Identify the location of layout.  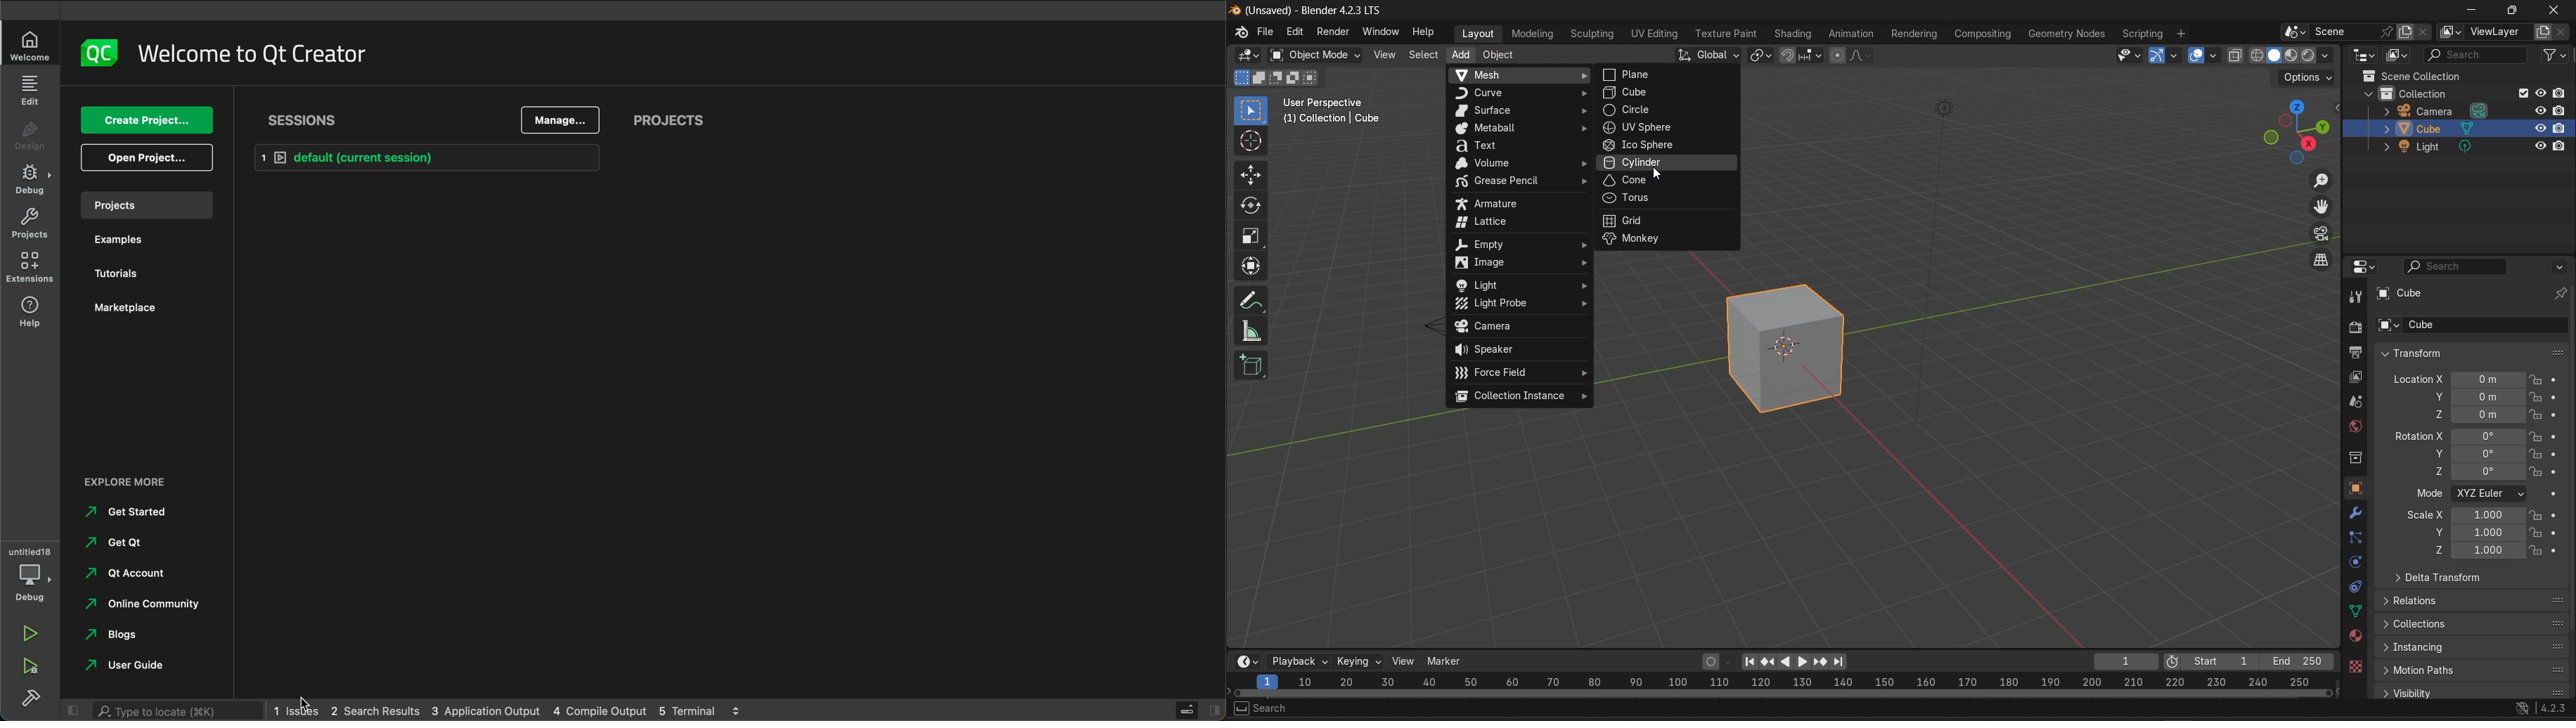
(1478, 34).